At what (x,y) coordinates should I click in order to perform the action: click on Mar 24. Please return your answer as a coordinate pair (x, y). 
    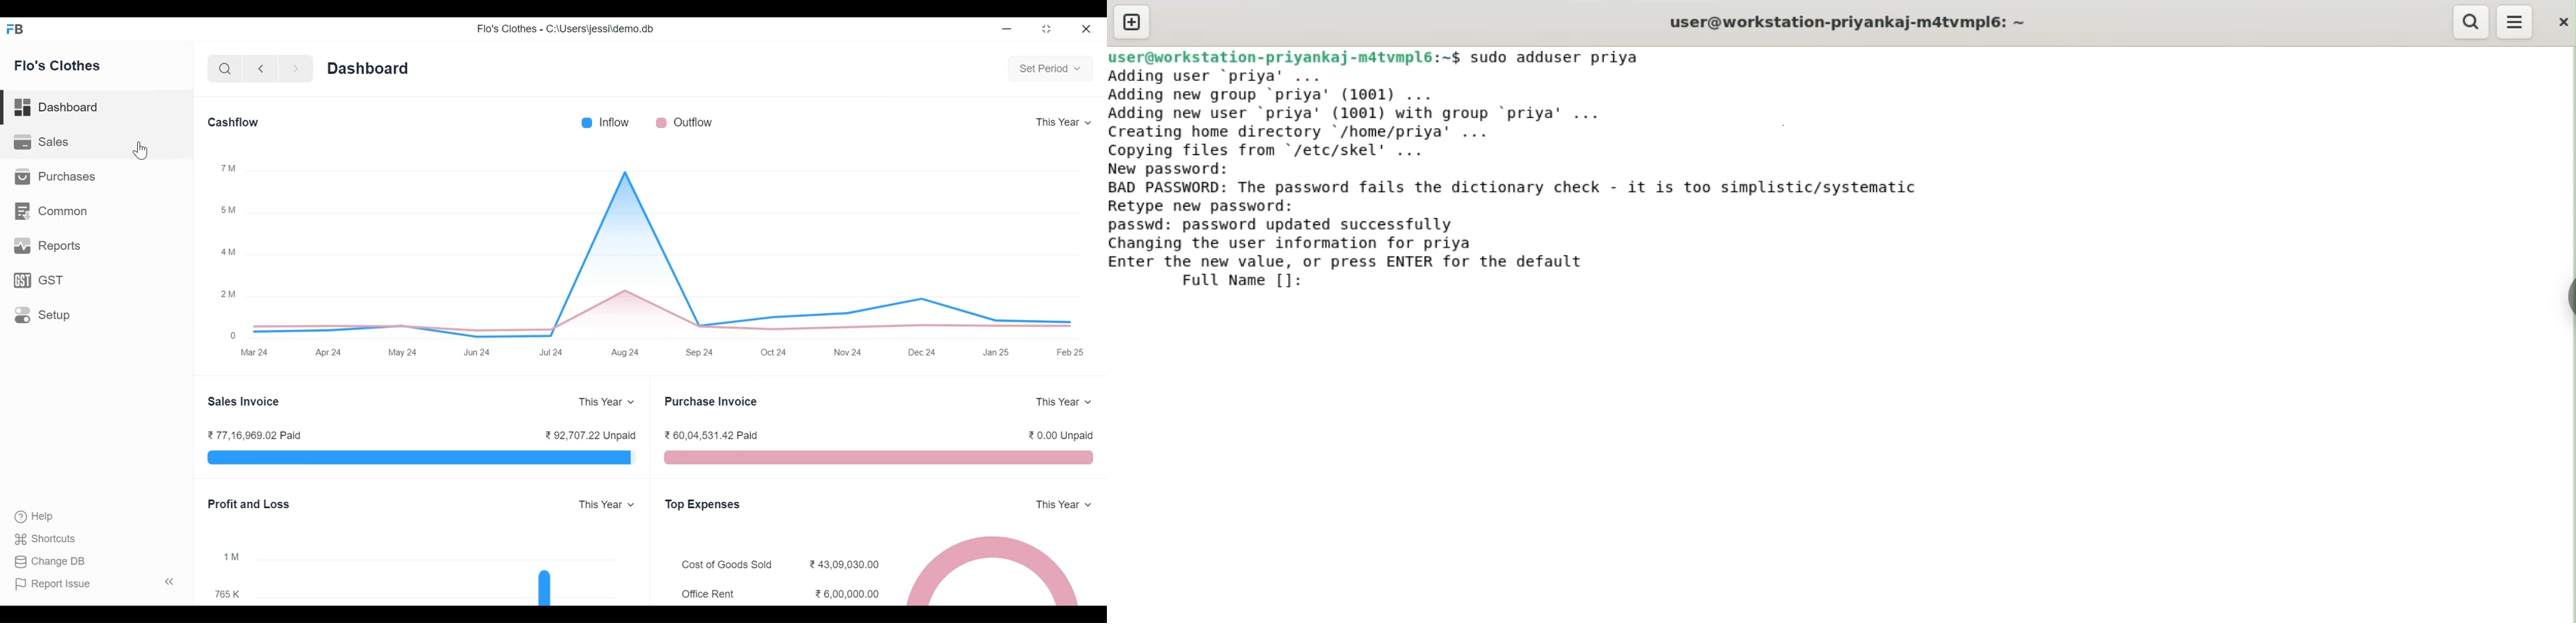
    Looking at the image, I should click on (255, 352).